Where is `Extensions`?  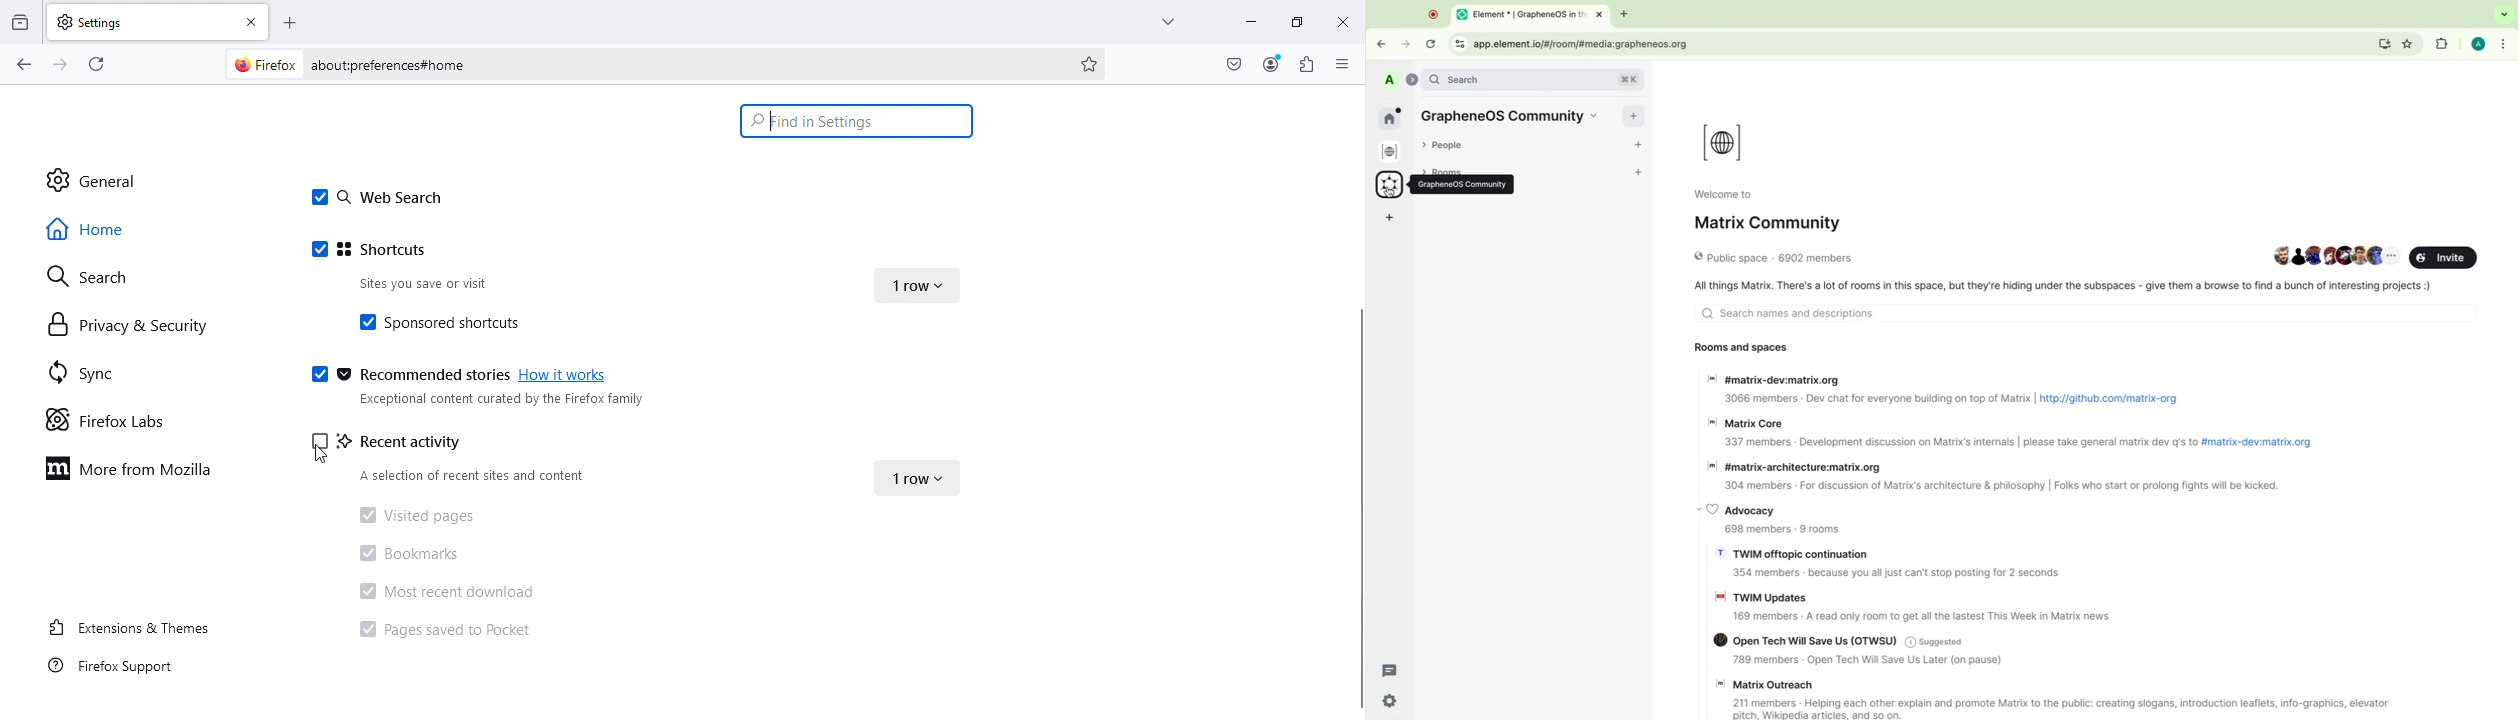
Extensions is located at coordinates (1307, 64).